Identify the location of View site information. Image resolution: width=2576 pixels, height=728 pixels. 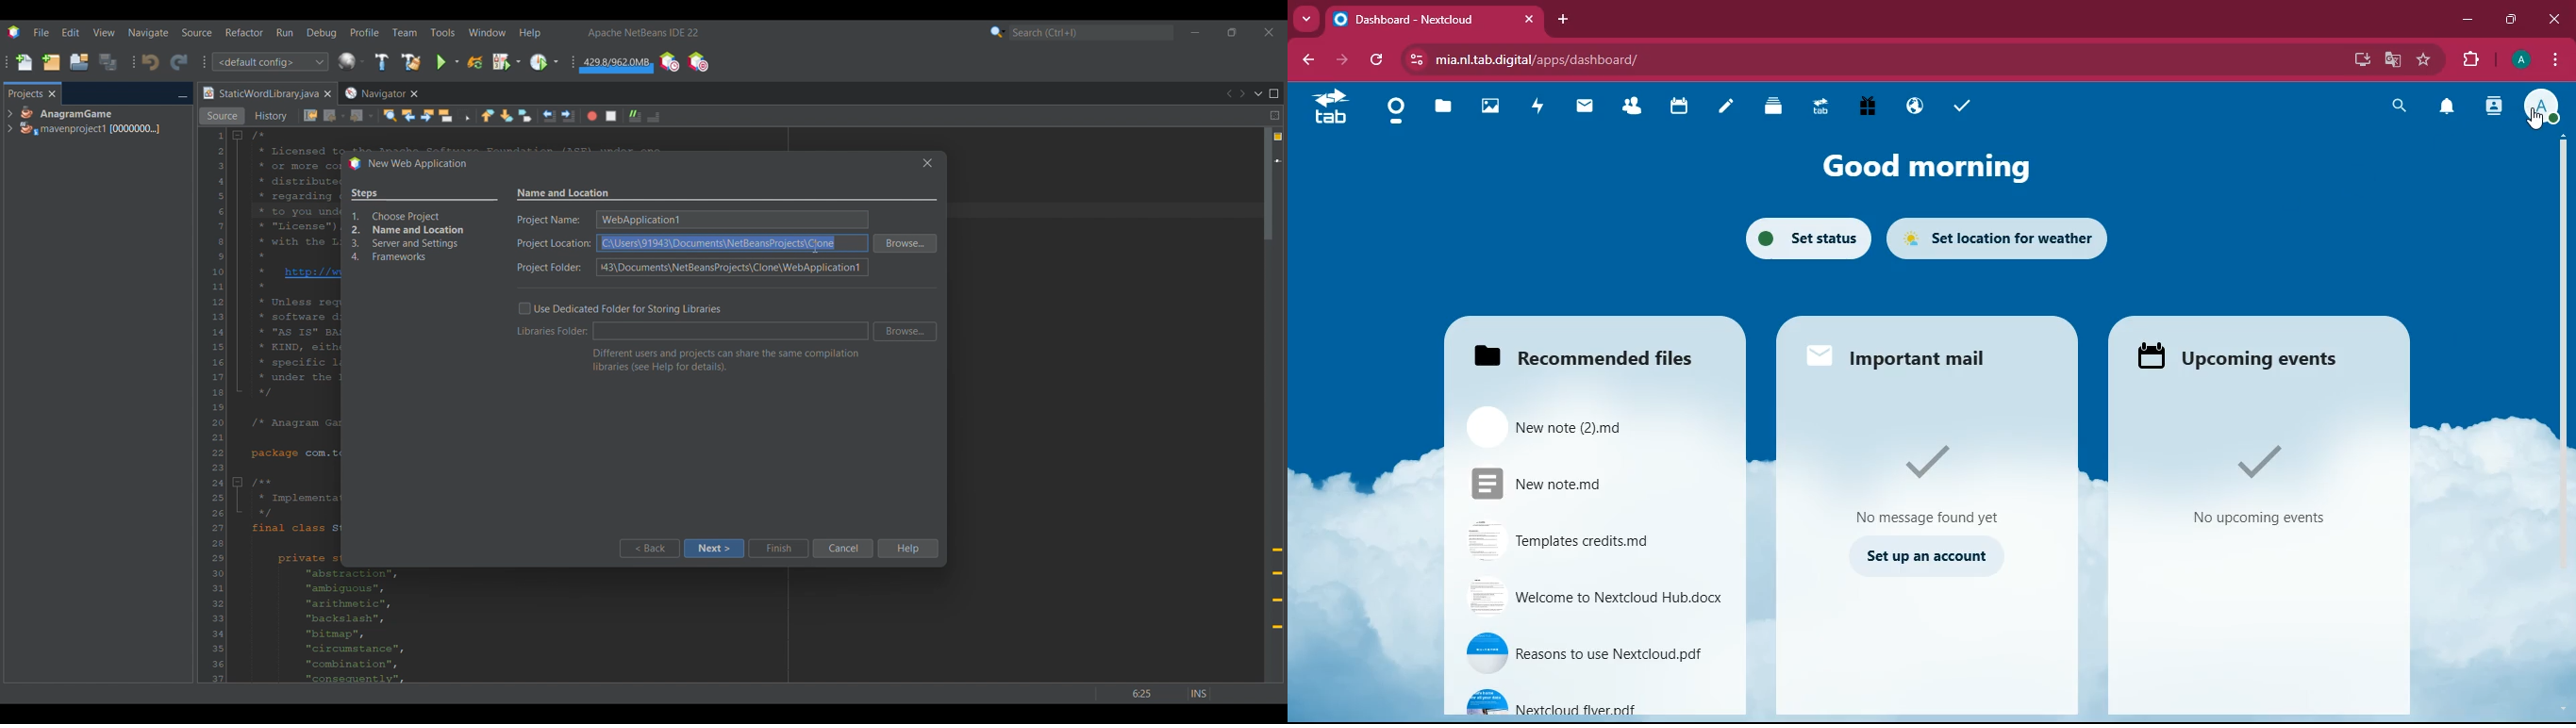
(1414, 61).